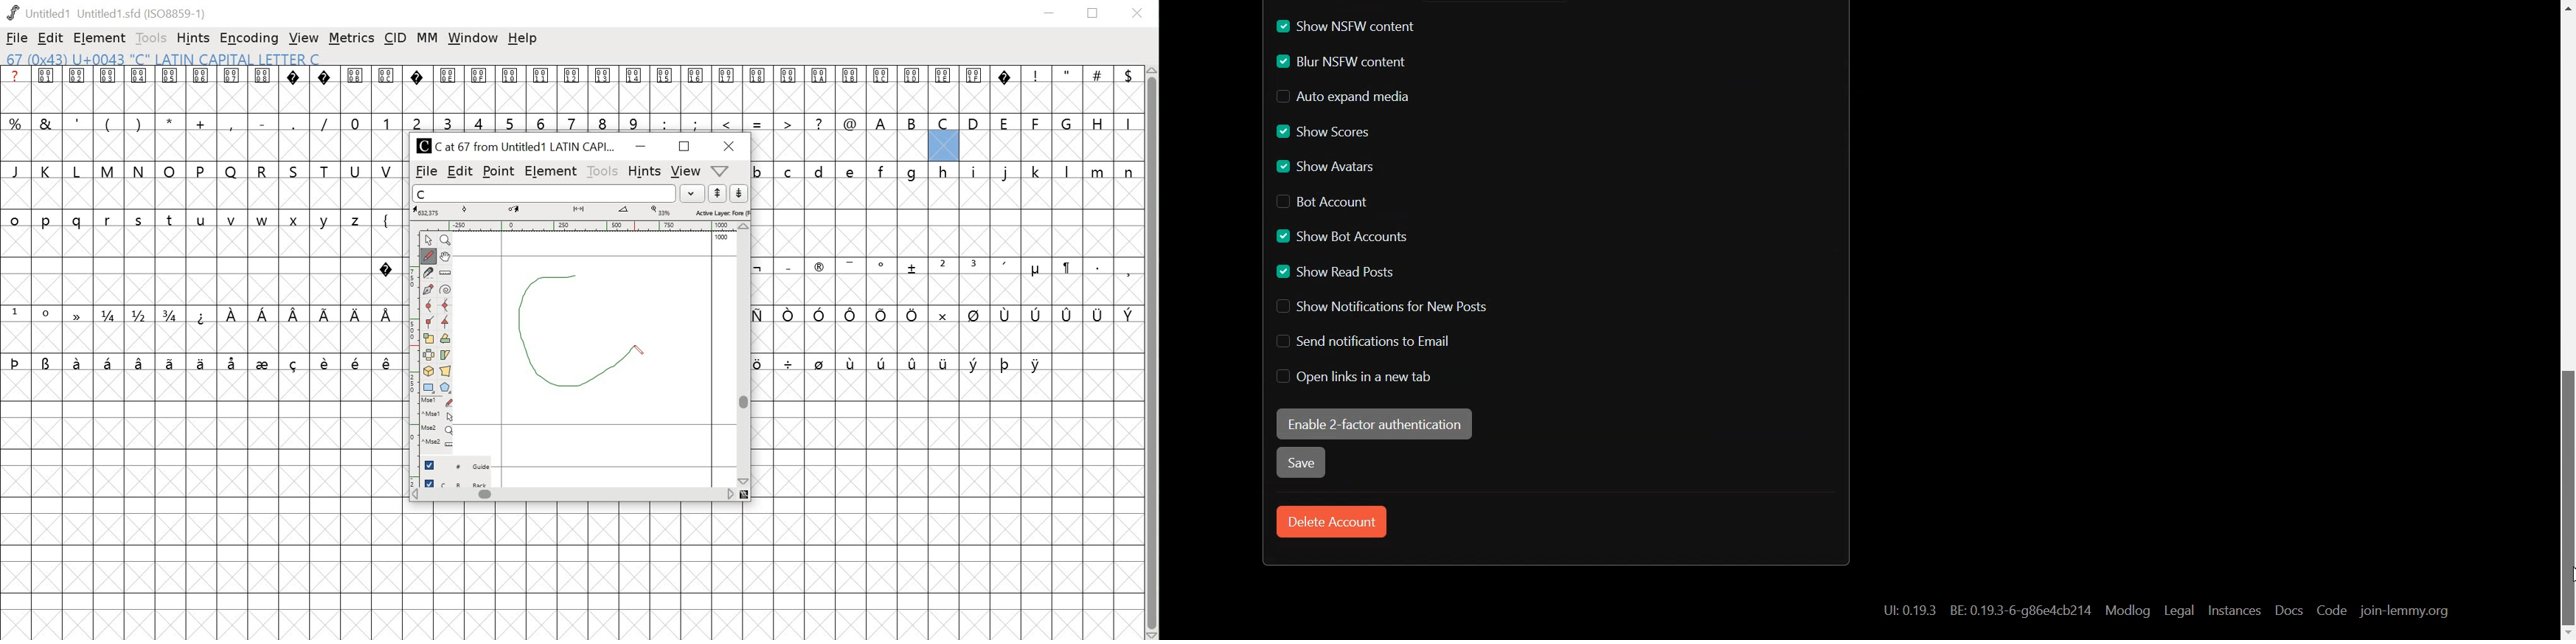  I want to click on flip, so click(431, 355).